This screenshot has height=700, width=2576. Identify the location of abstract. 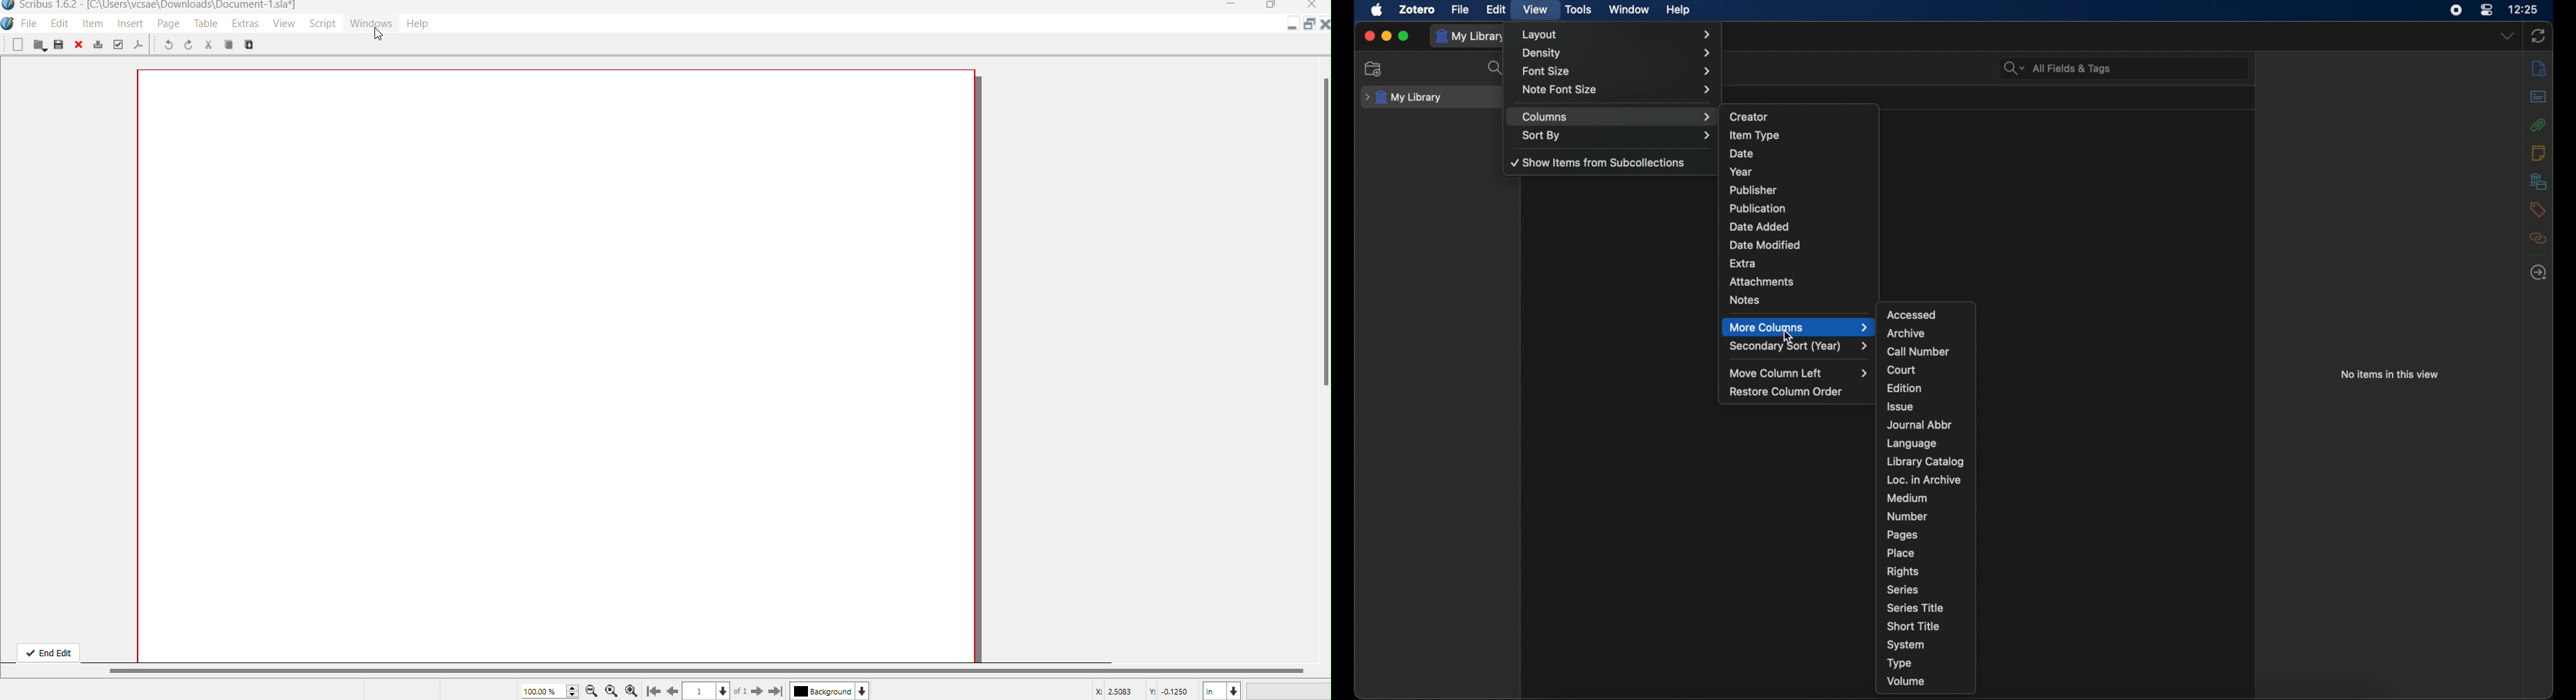
(2538, 96).